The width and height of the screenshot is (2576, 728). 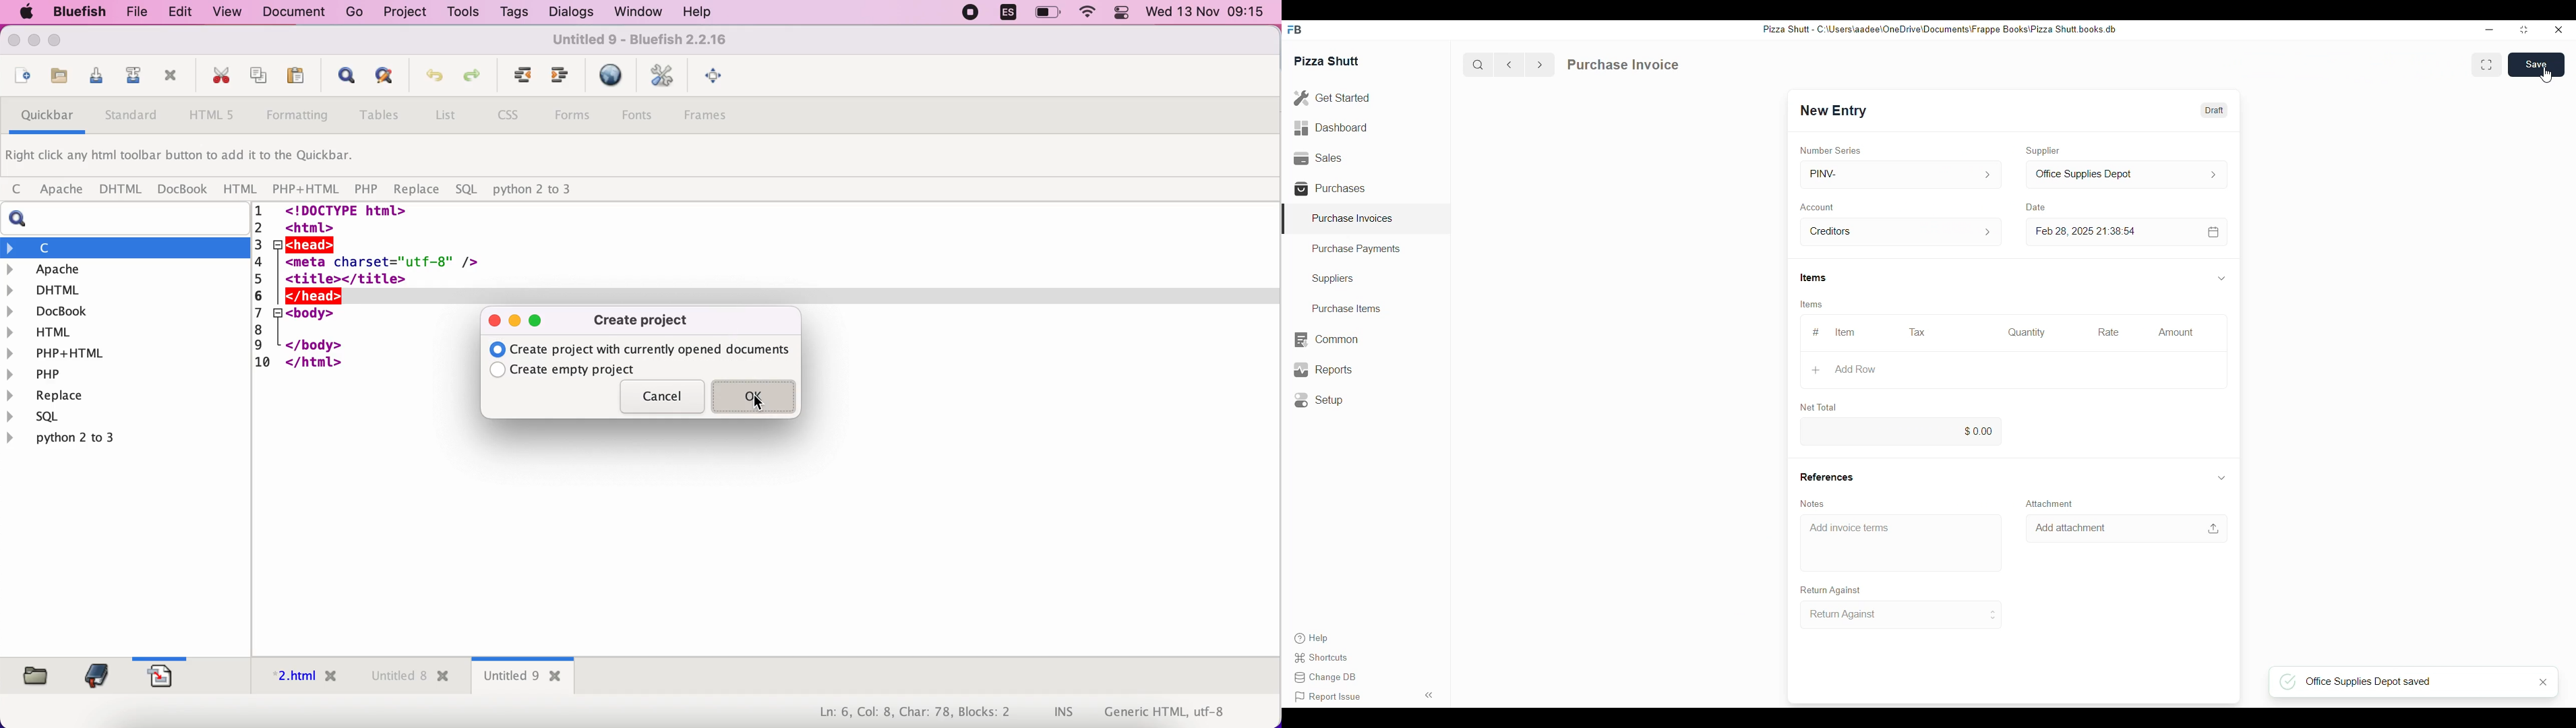 I want to click on language, so click(x=1003, y=15).